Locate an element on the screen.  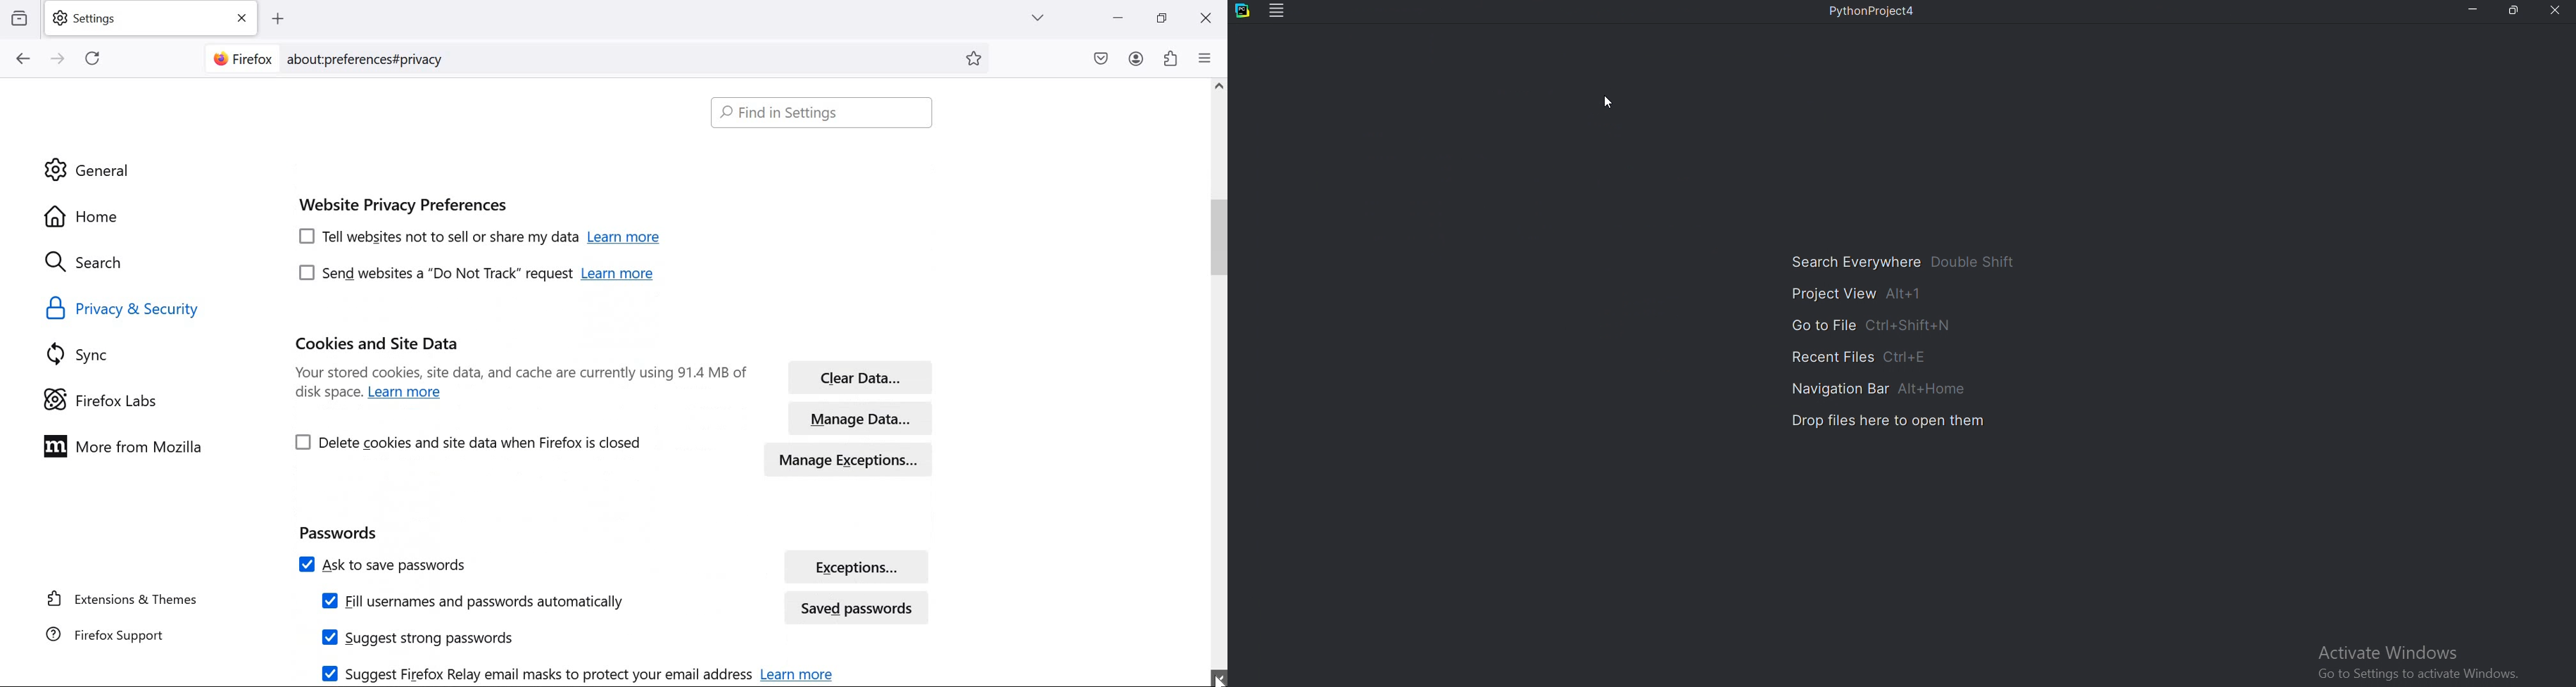
search is located at coordinates (97, 264).